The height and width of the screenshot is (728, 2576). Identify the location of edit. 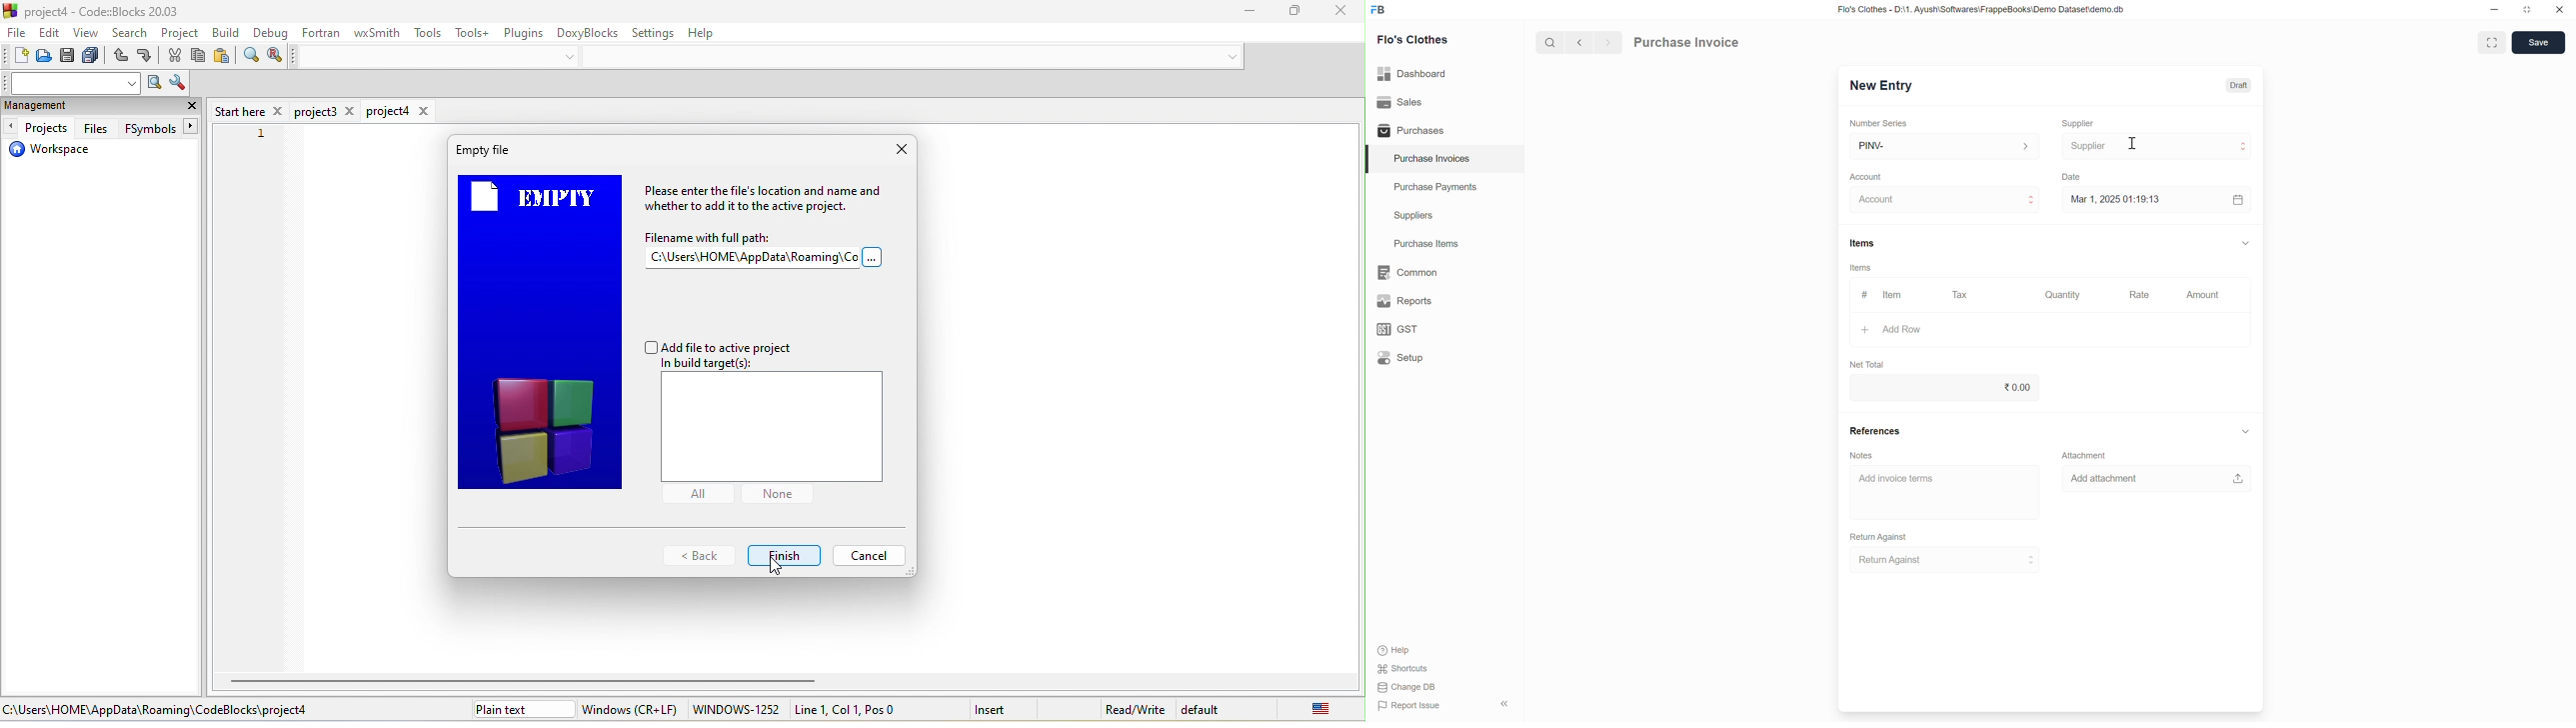
(51, 34).